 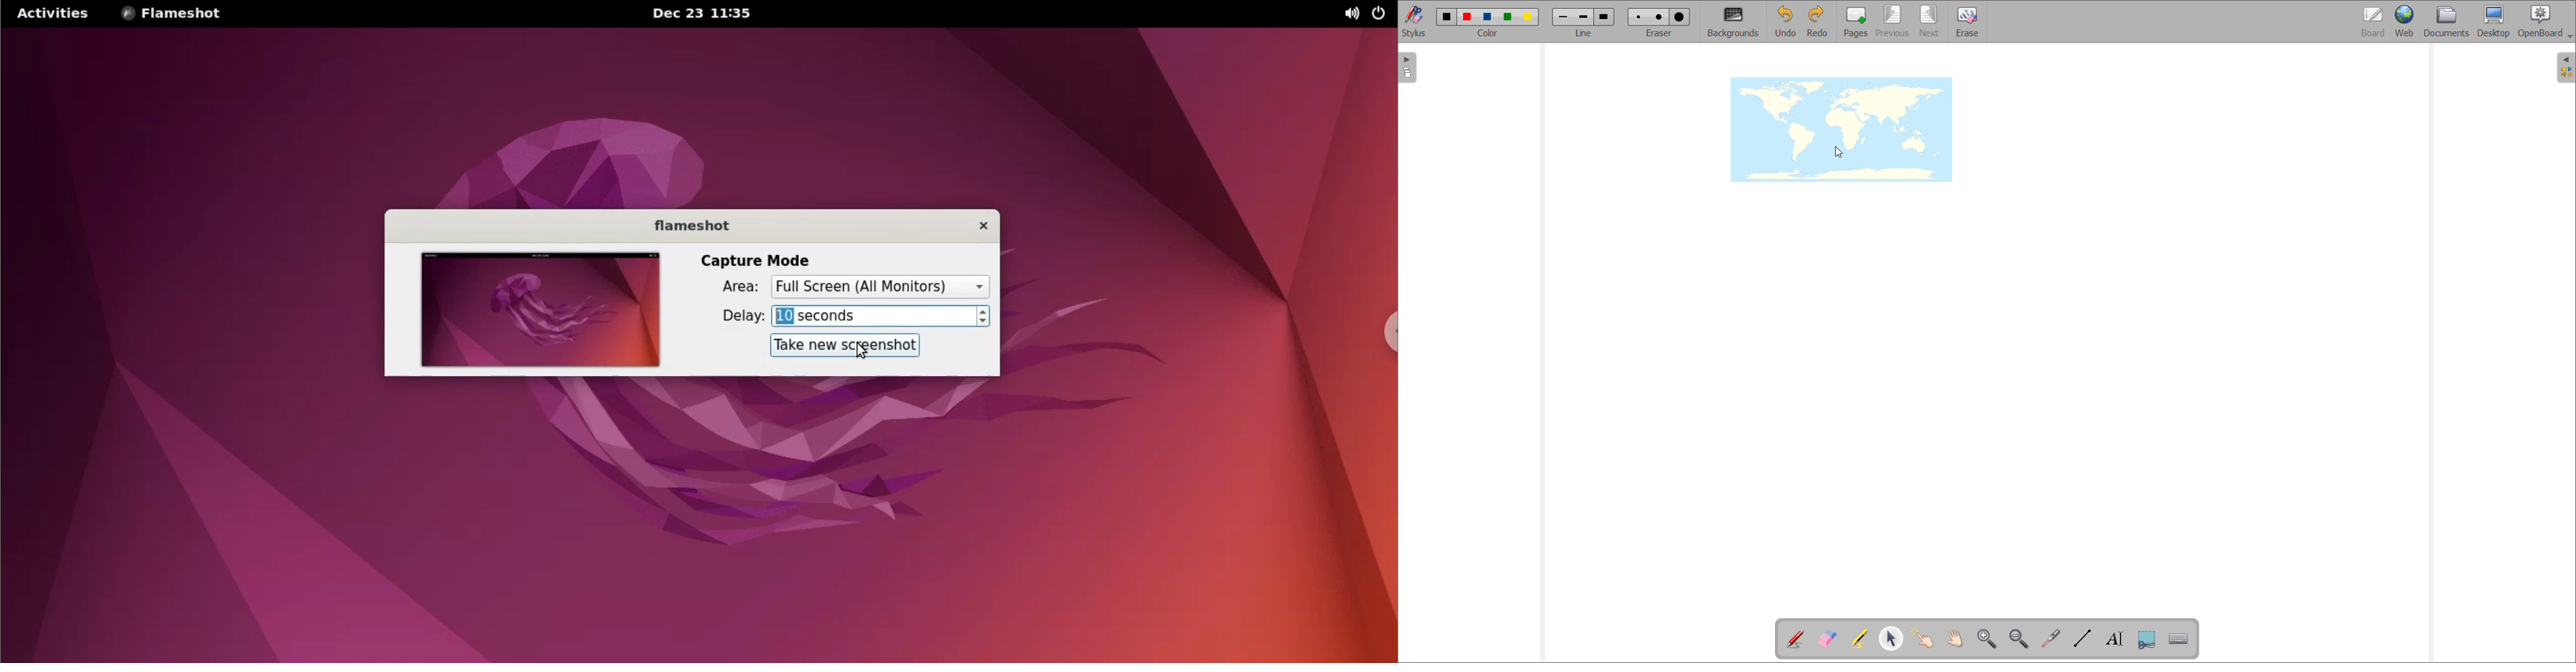 What do you see at coordinates (1892, 21) in the screenshot?
I see `previous page` at bounding box center [1892, 21].